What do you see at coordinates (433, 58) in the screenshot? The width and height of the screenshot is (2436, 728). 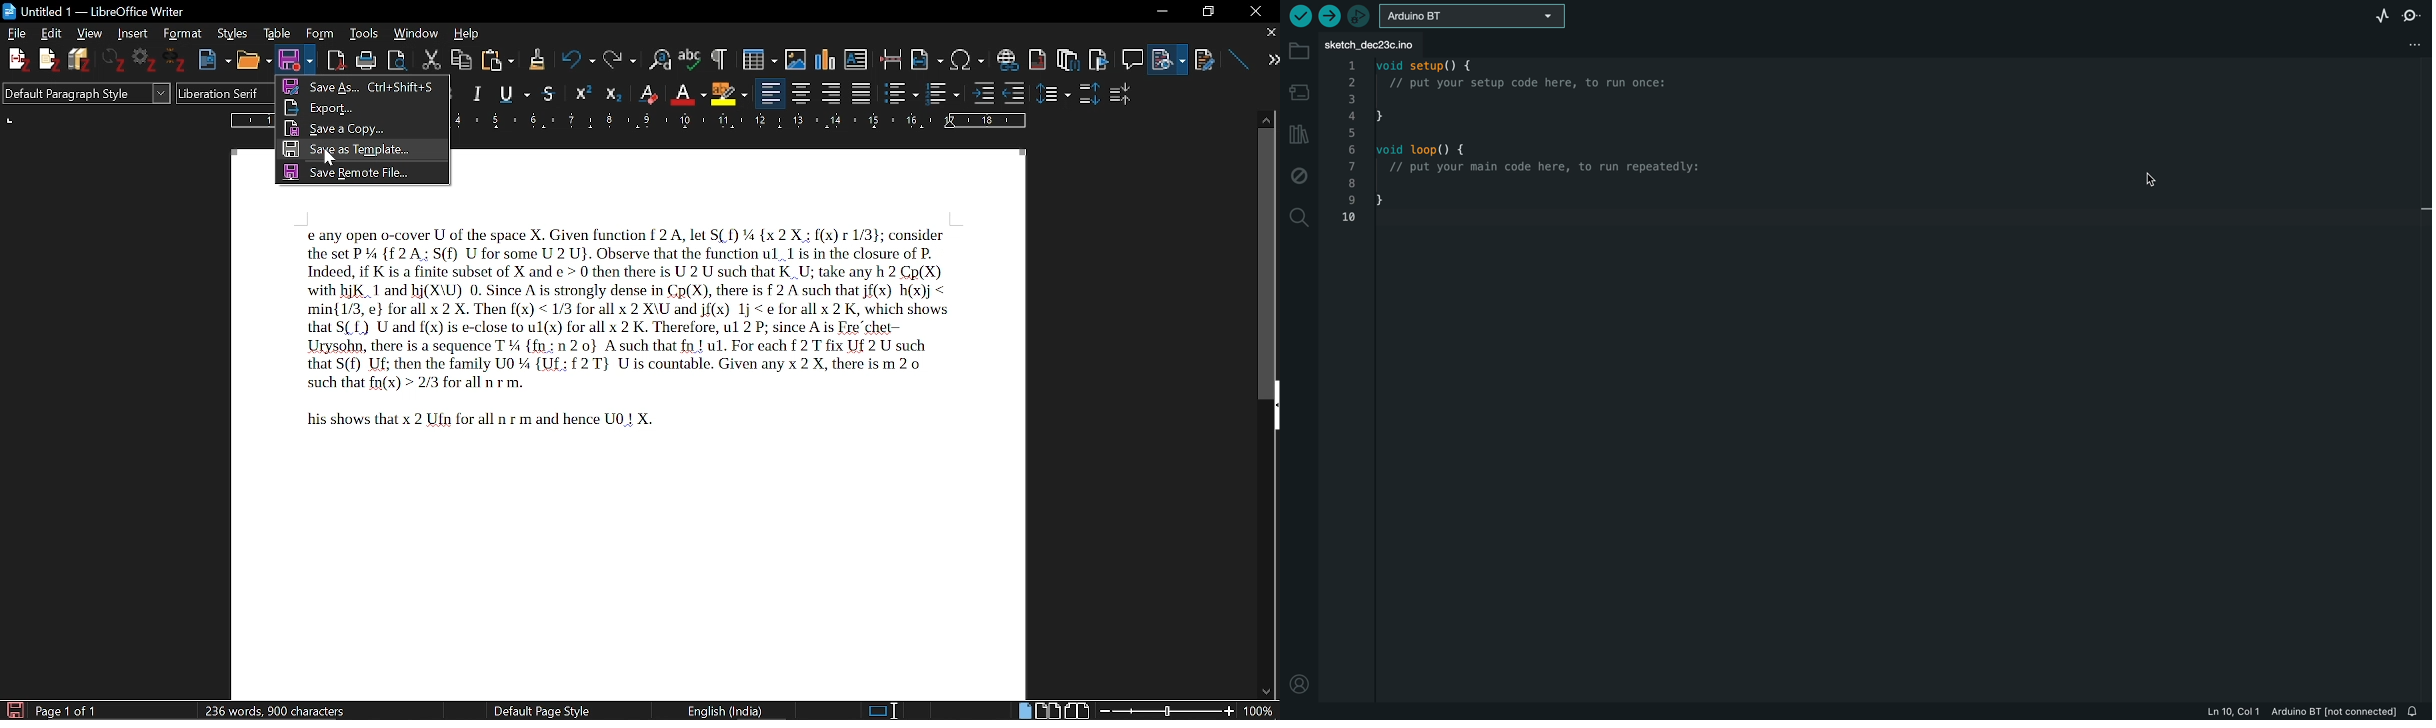 I see `Cut` at bounding box center [433, 58].